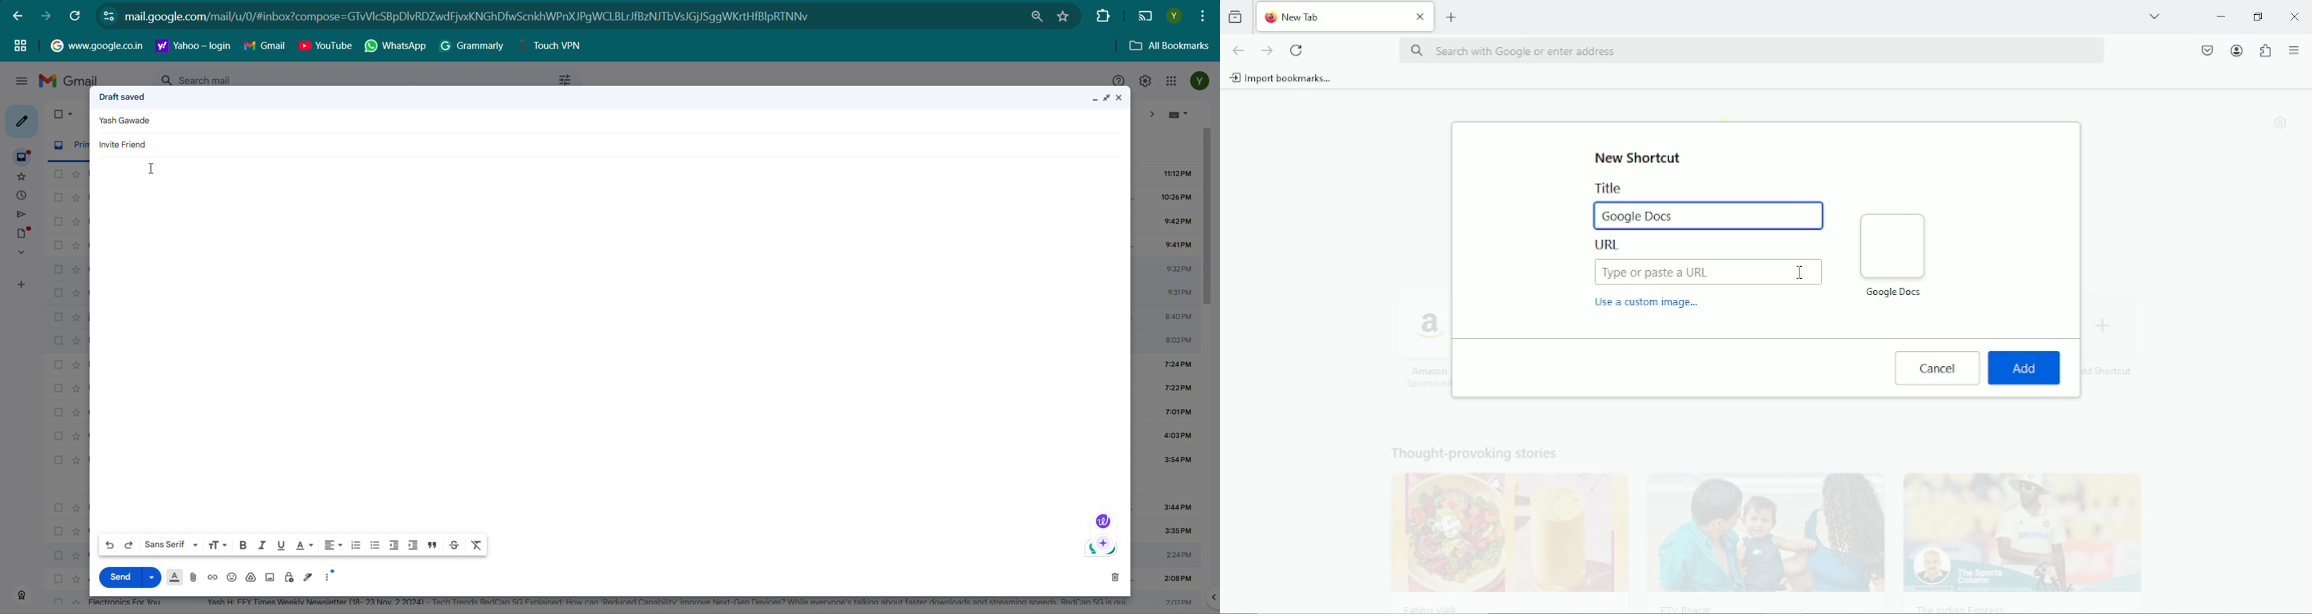 This screenshot has width=2324, height=616. What do you see at coordinates (1102, 550) in the screenshot?
I see `Logo` at bounding box center [1102, 550].